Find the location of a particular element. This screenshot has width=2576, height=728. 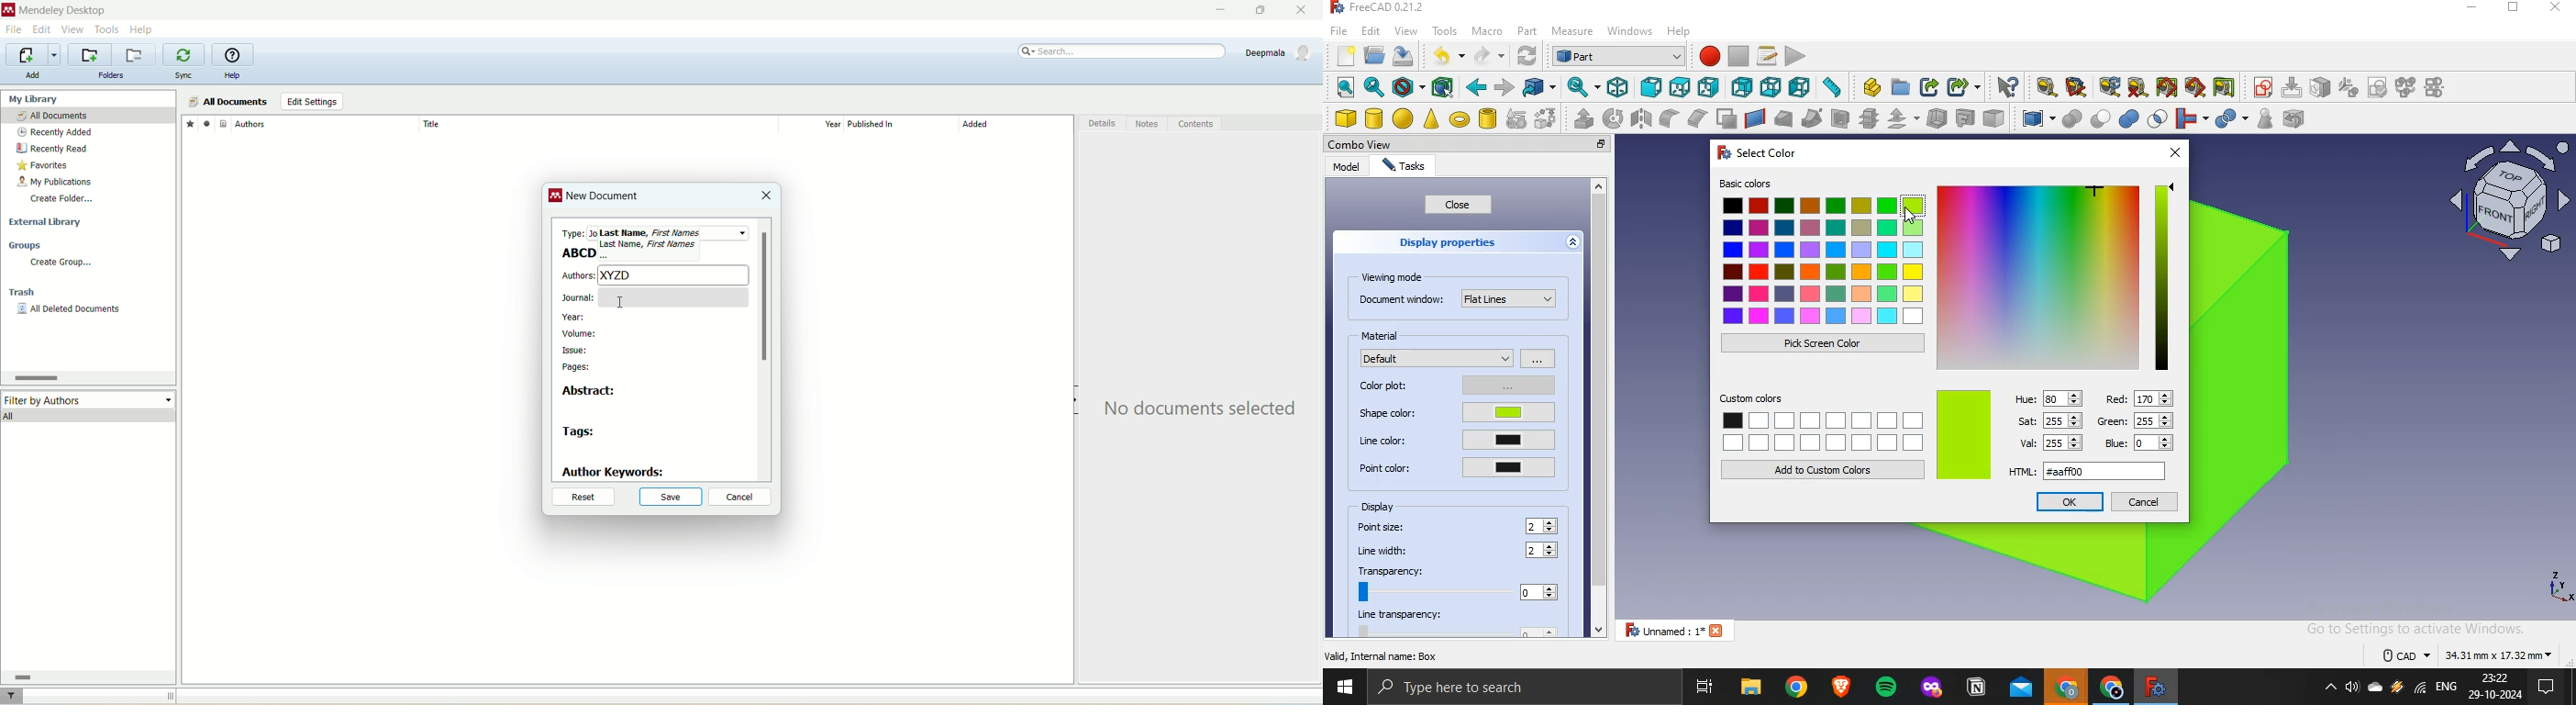

model is located at coordinates (1346, 166).